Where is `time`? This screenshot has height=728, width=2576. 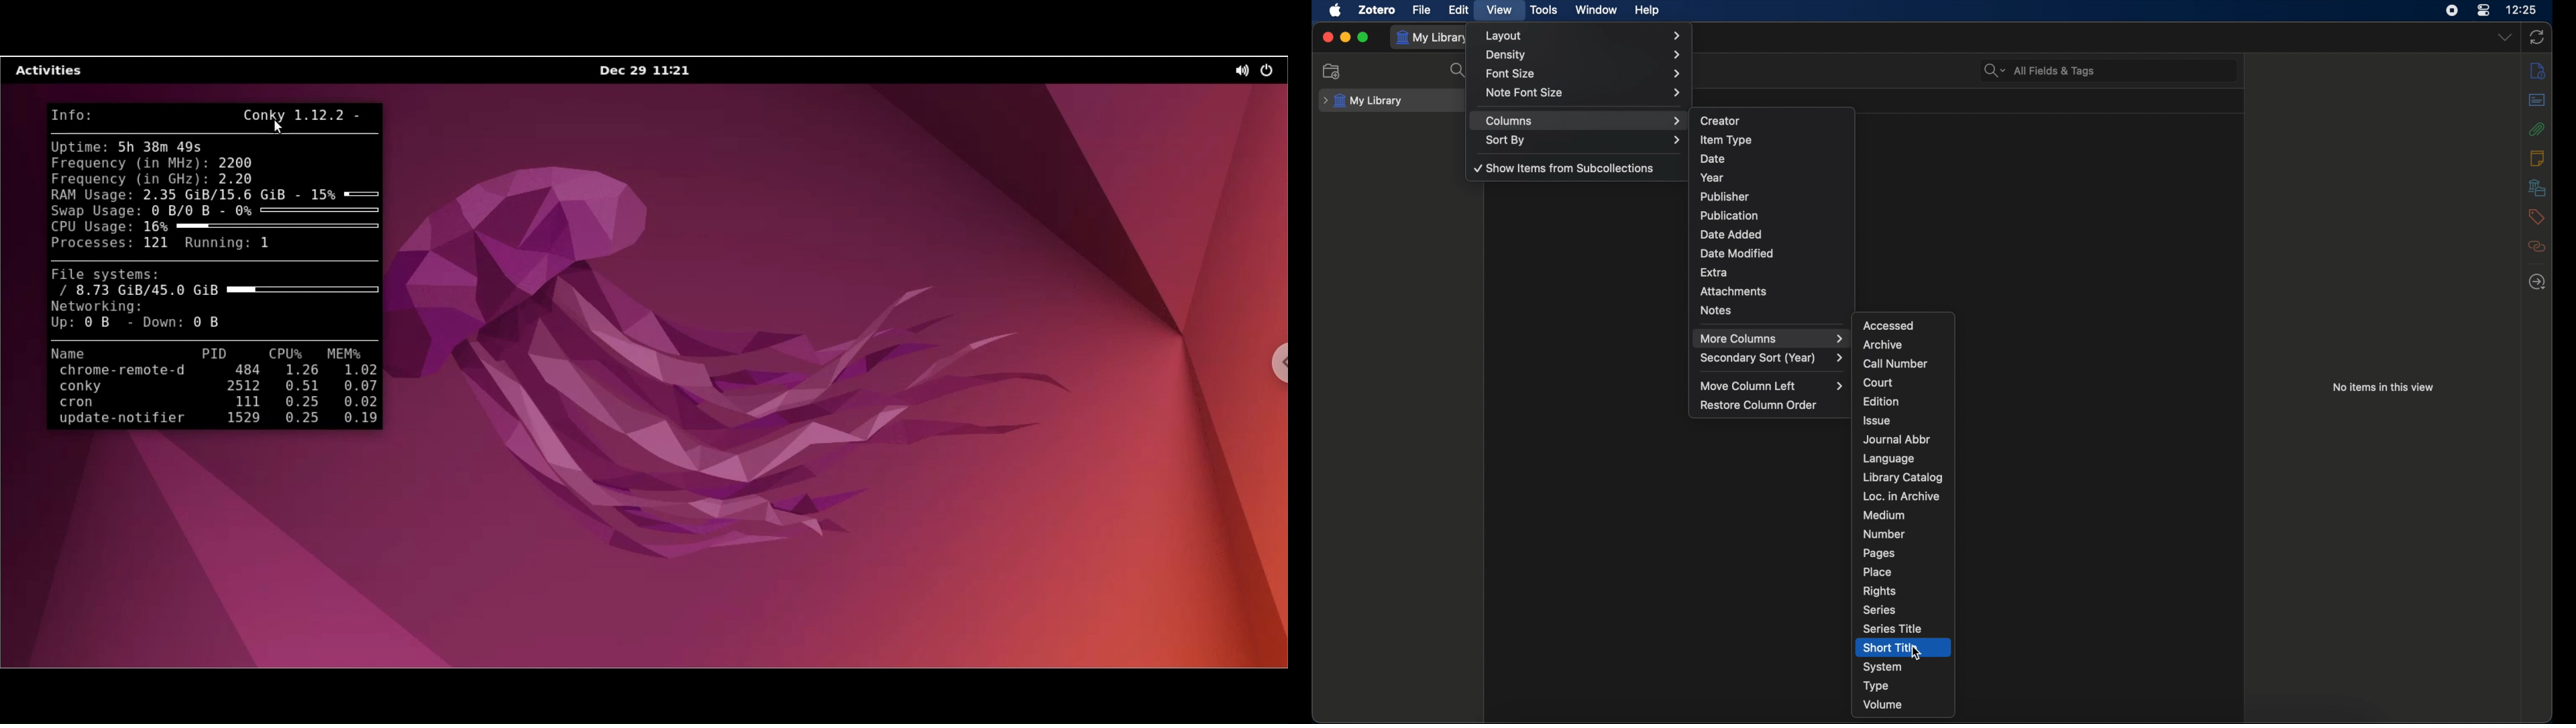
time is located at coordinates (2522, 10).